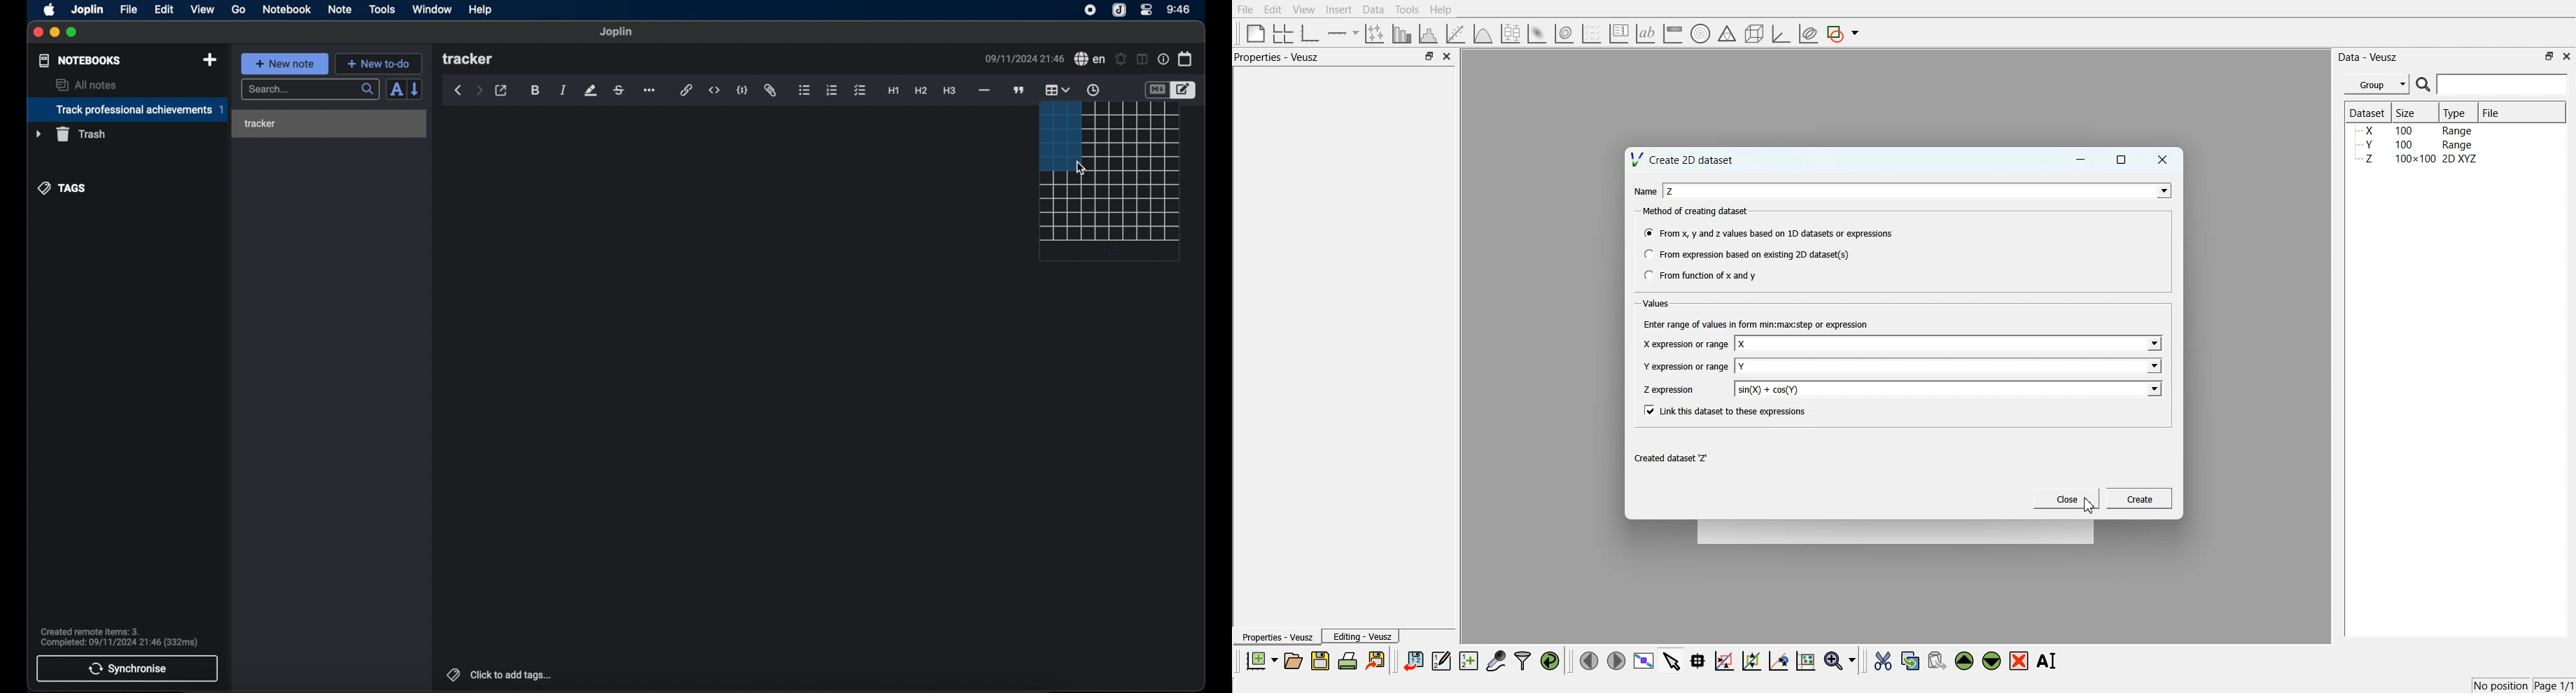 The width and height of the screenshot is (2576, 700). What do you see at coordinates (1184, 90) in the screenshot?
I see `toggle editor` at bounding box center [1184, 90].